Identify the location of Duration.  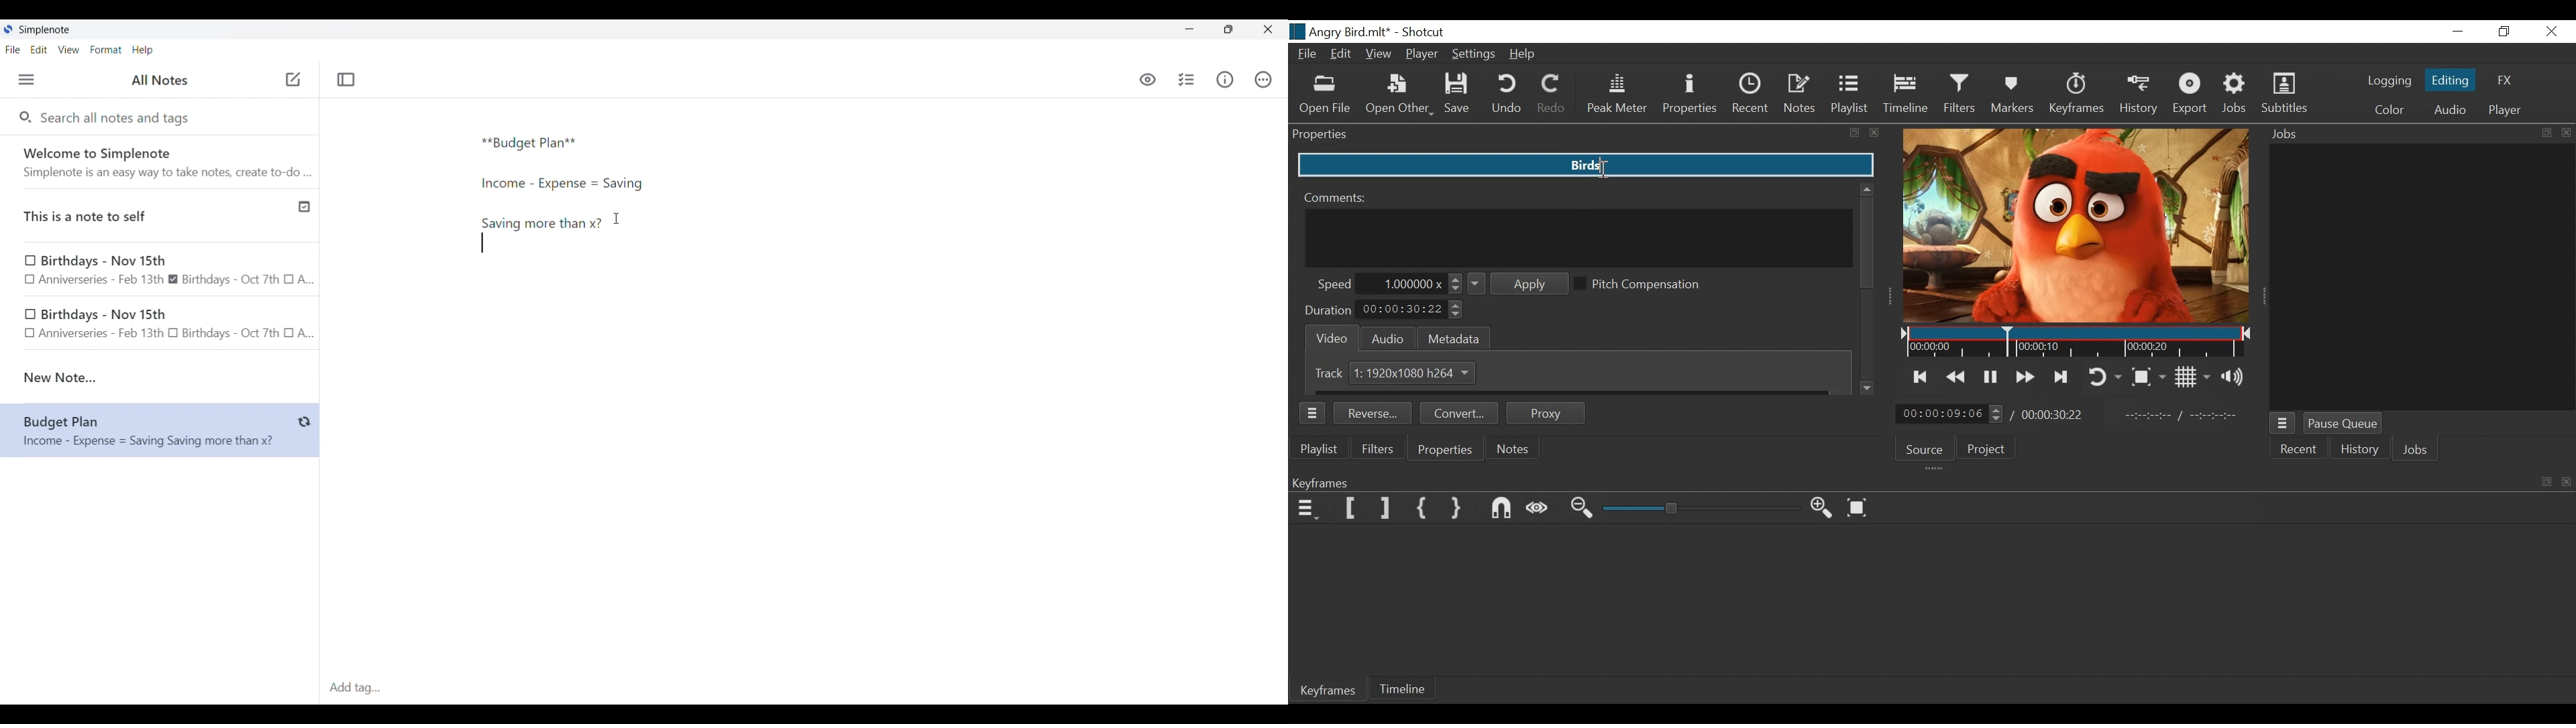
(1328, 310).